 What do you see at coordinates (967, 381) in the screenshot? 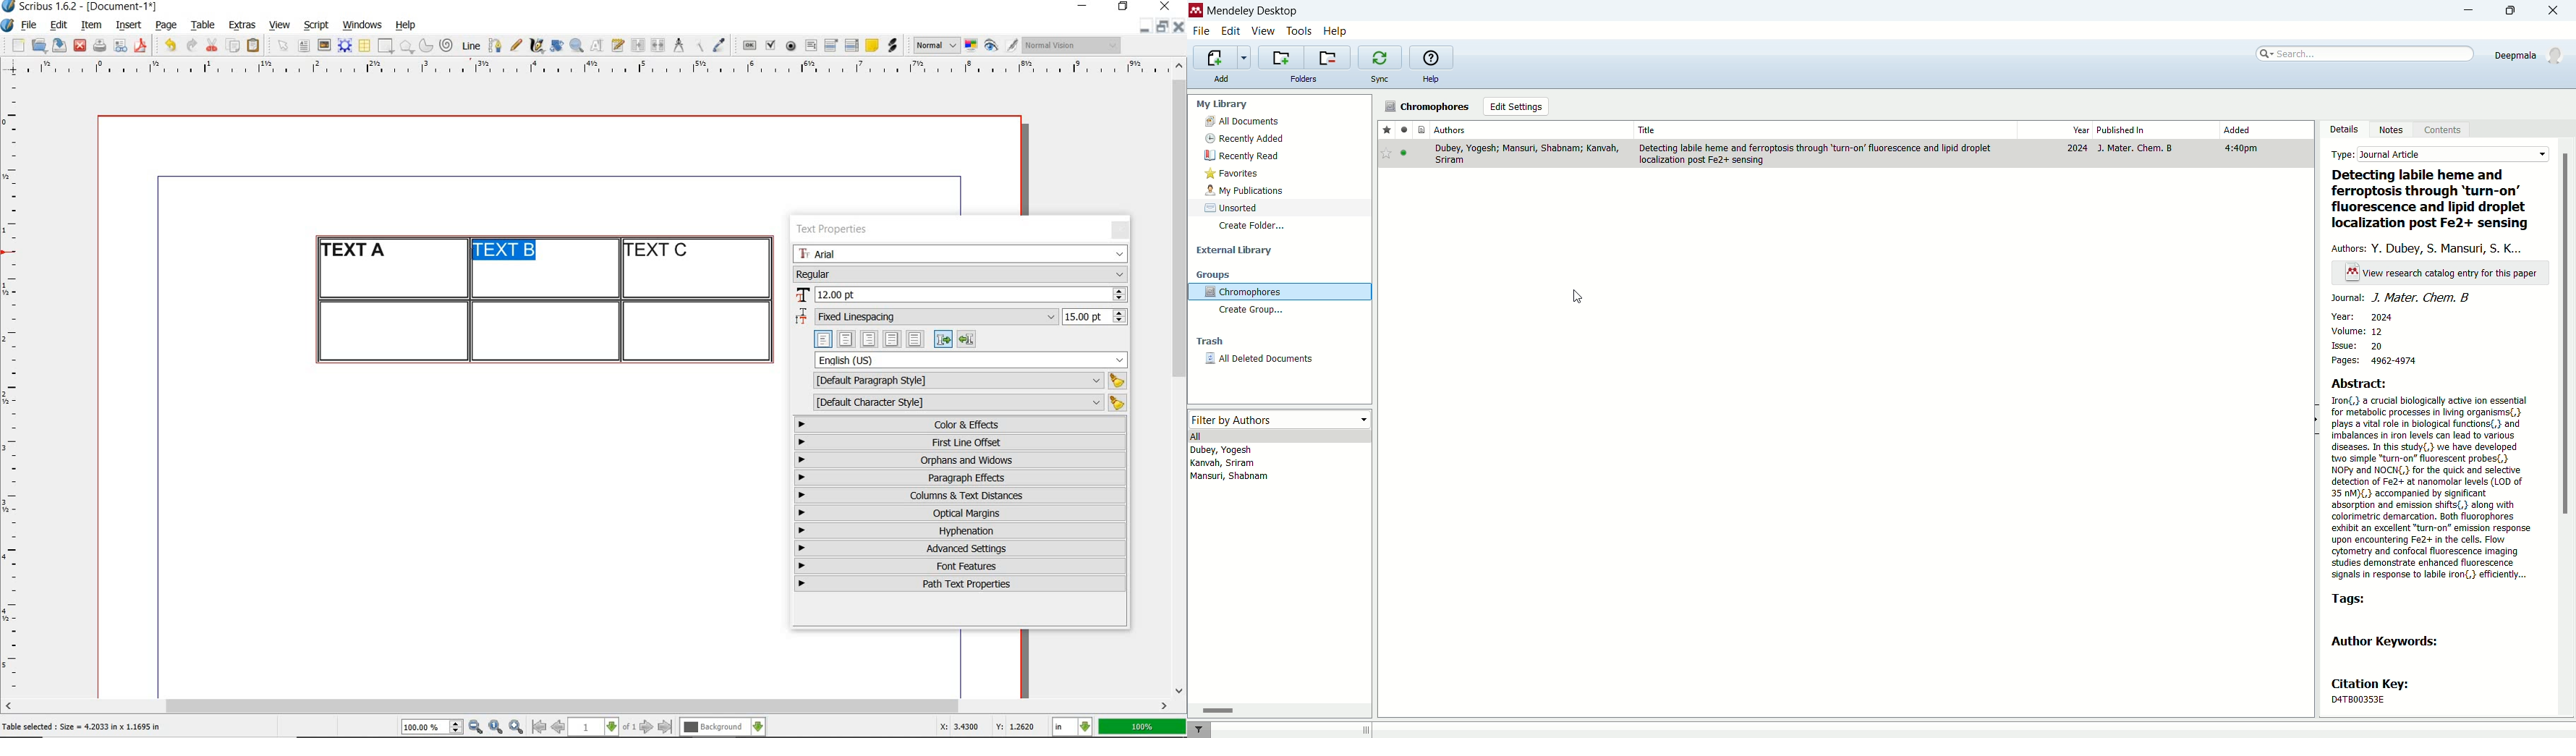
I see `default paragraph style` at bounding box center [967, 381].